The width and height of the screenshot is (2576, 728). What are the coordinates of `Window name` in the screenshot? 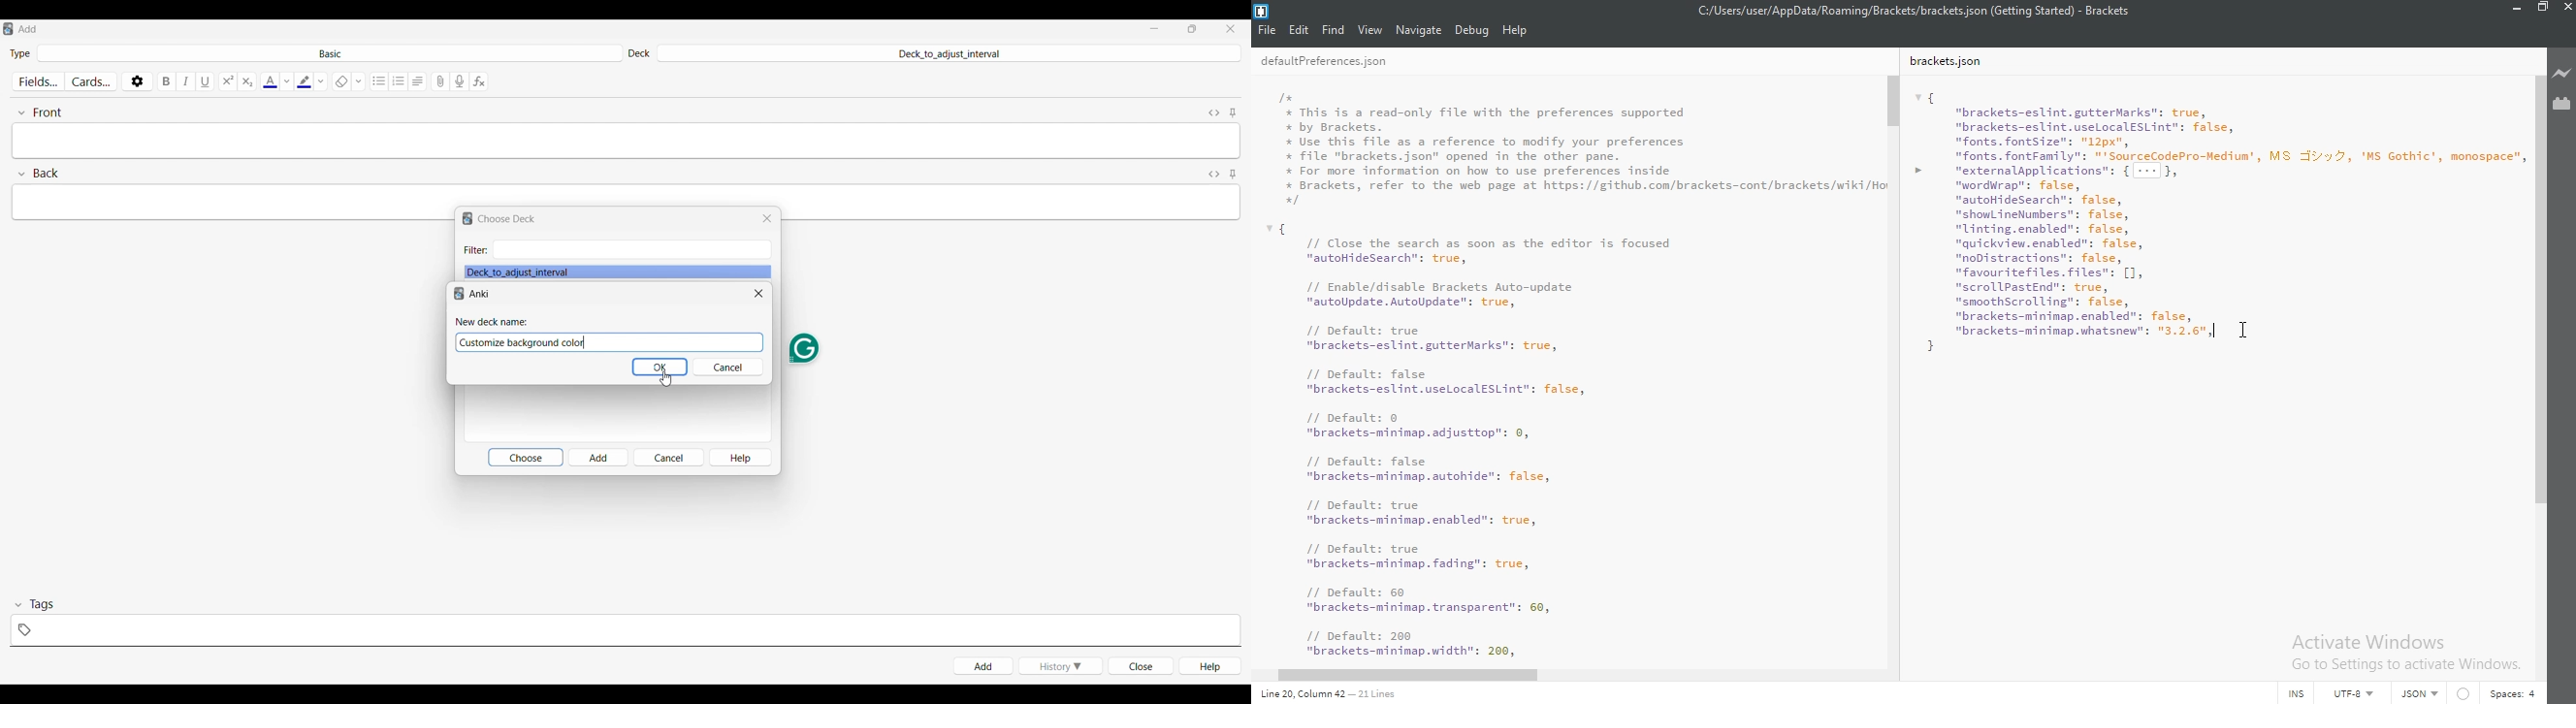 It's located at (29, 29).